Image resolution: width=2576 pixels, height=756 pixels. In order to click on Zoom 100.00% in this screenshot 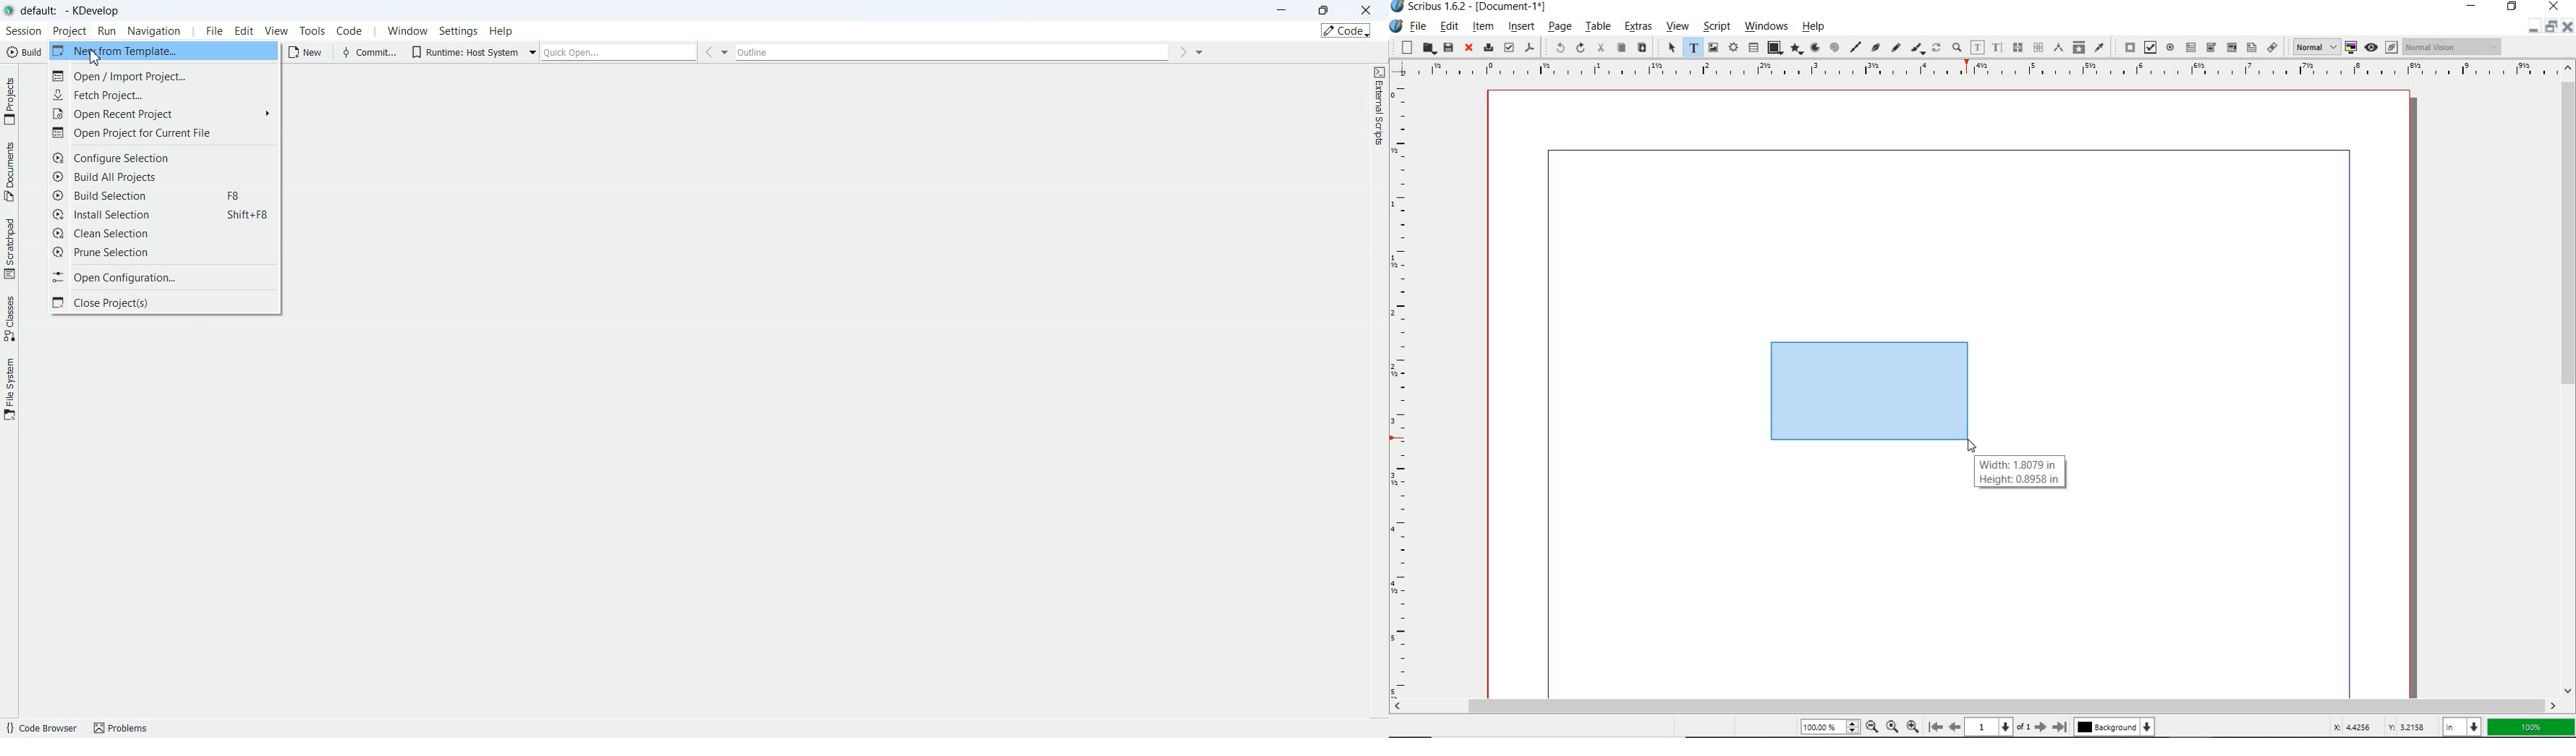, I will do `click(1831, 727)`.